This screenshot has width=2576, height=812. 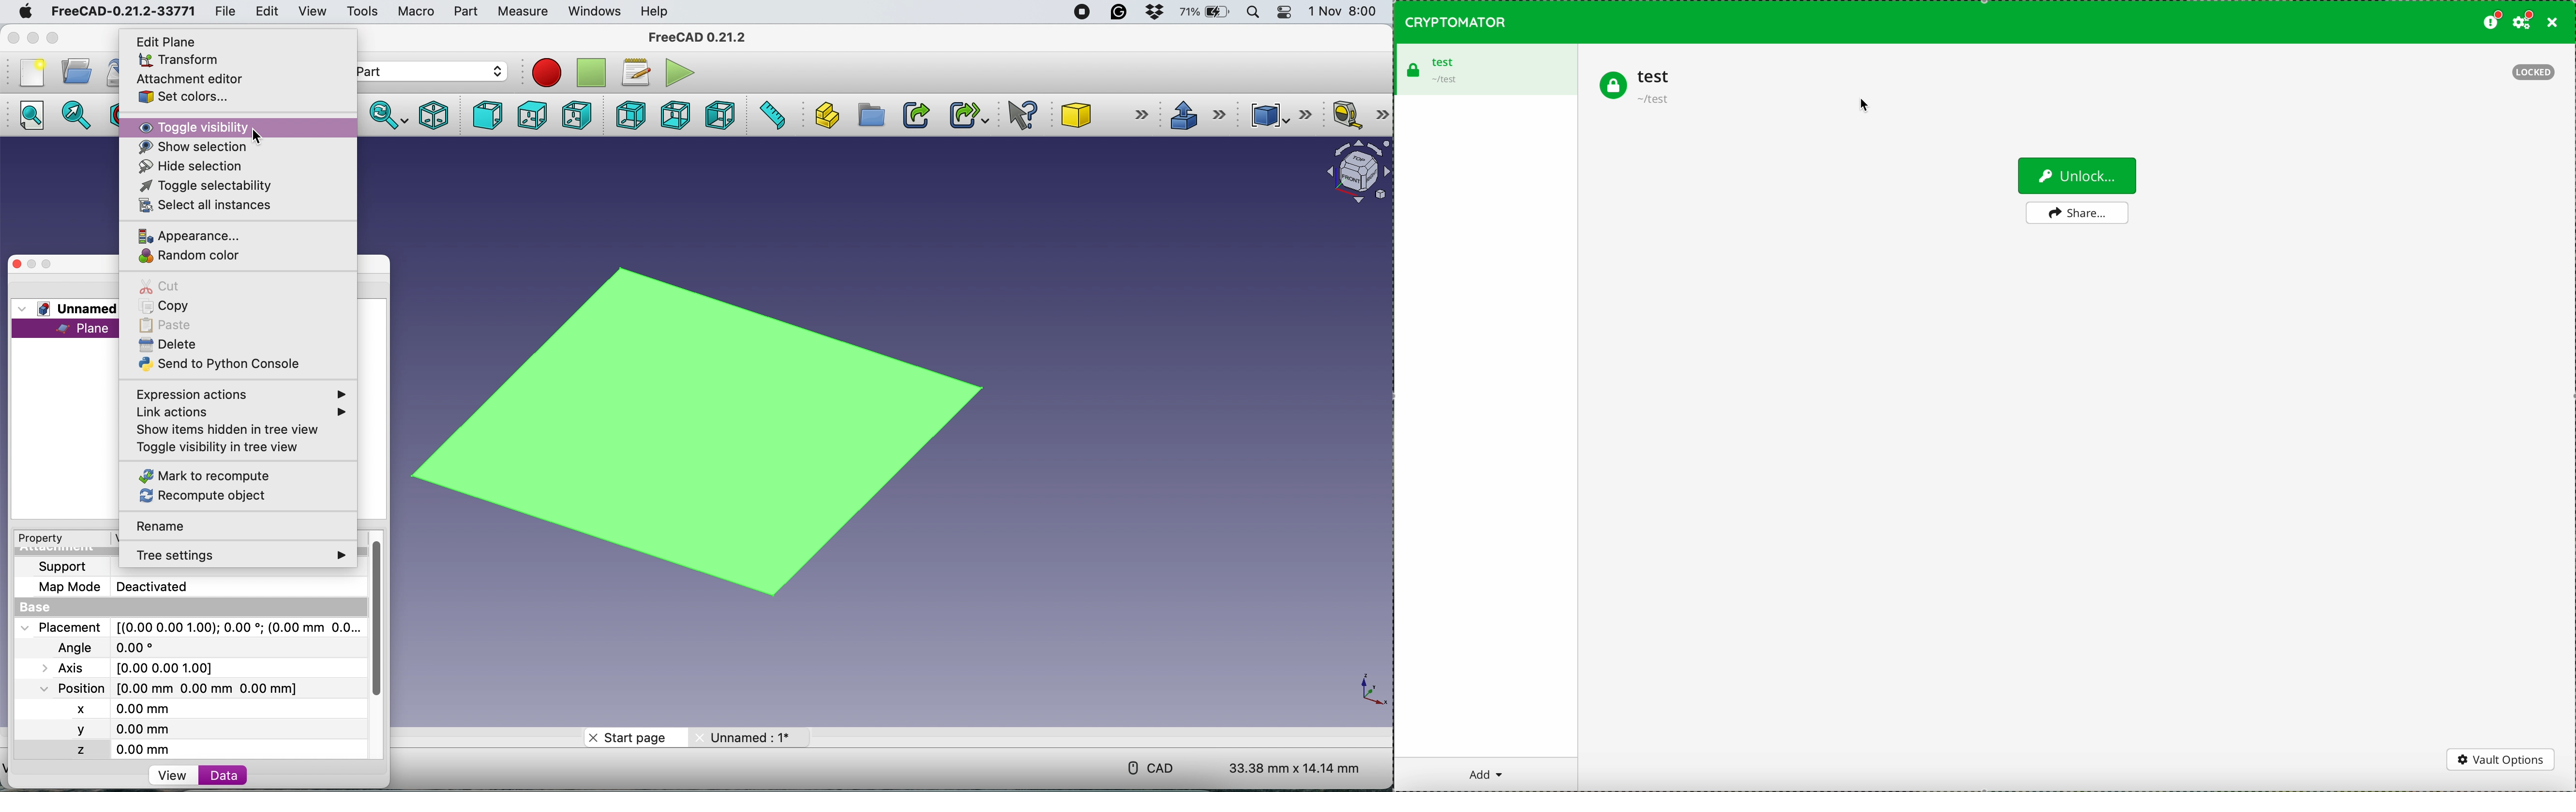 I want to click on start page, so click(x=631, y=739).